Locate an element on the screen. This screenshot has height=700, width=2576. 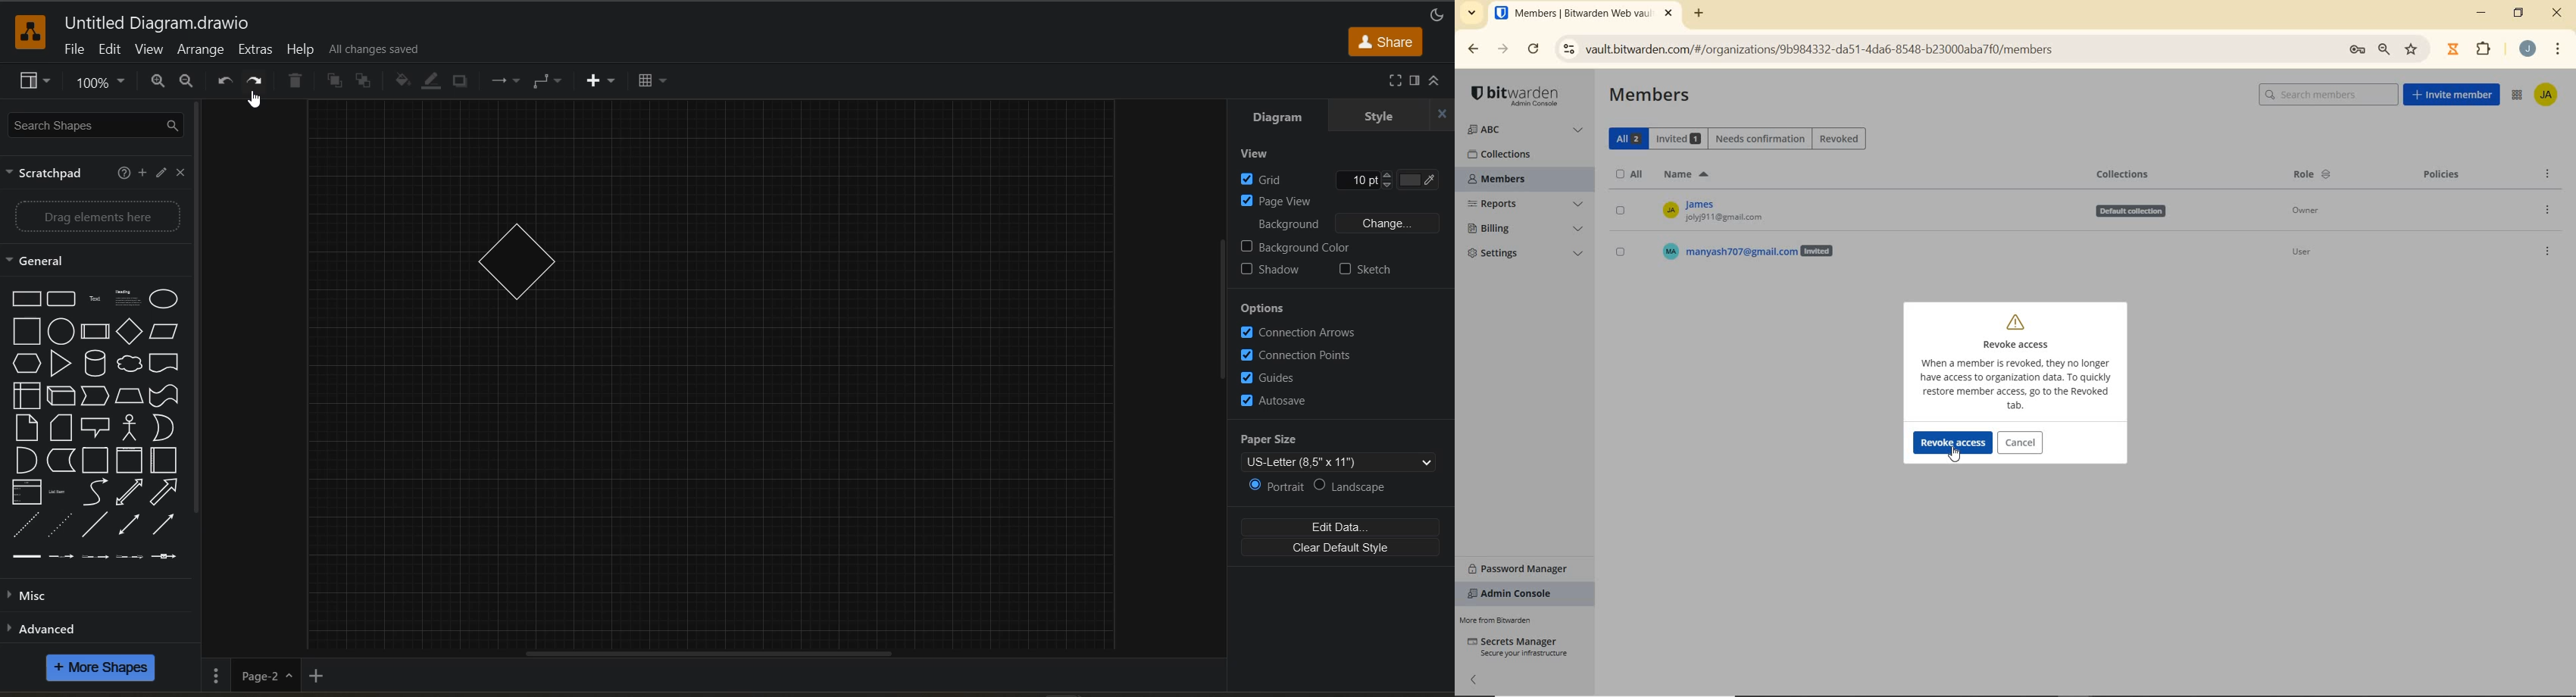
autosave is located at coordinates (1271, 399).